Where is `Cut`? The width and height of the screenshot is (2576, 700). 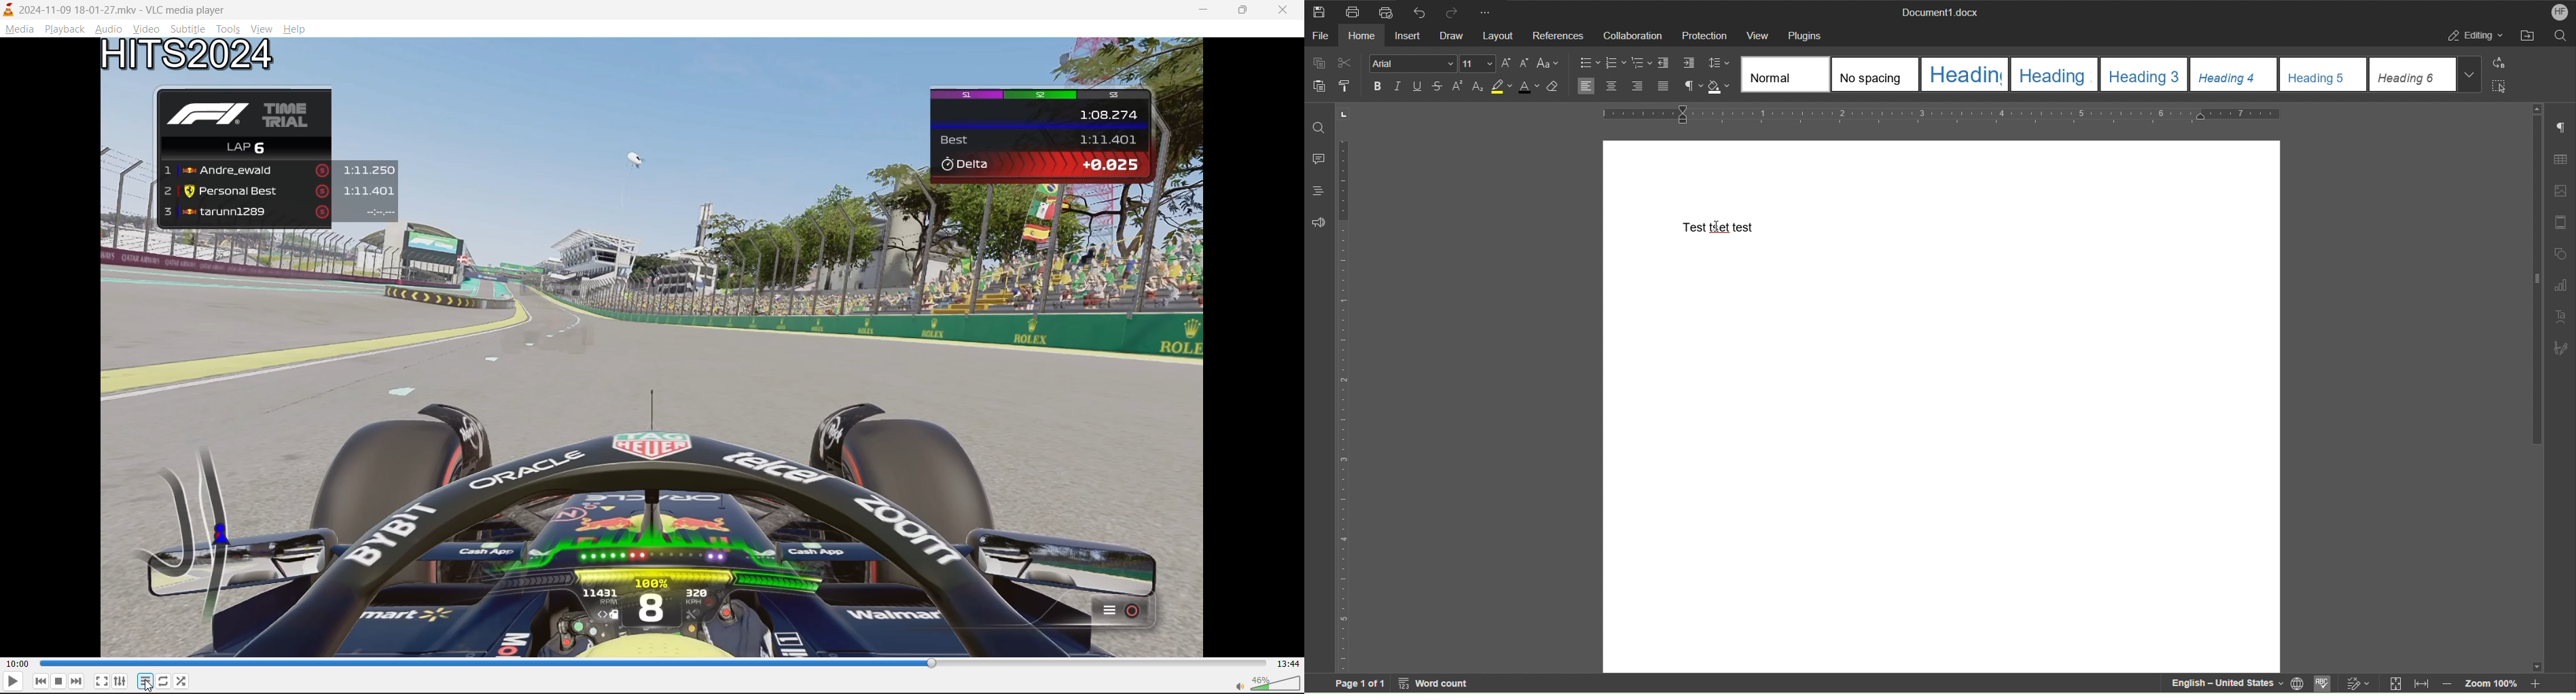 Cut is located at coordinates (1345, 64).